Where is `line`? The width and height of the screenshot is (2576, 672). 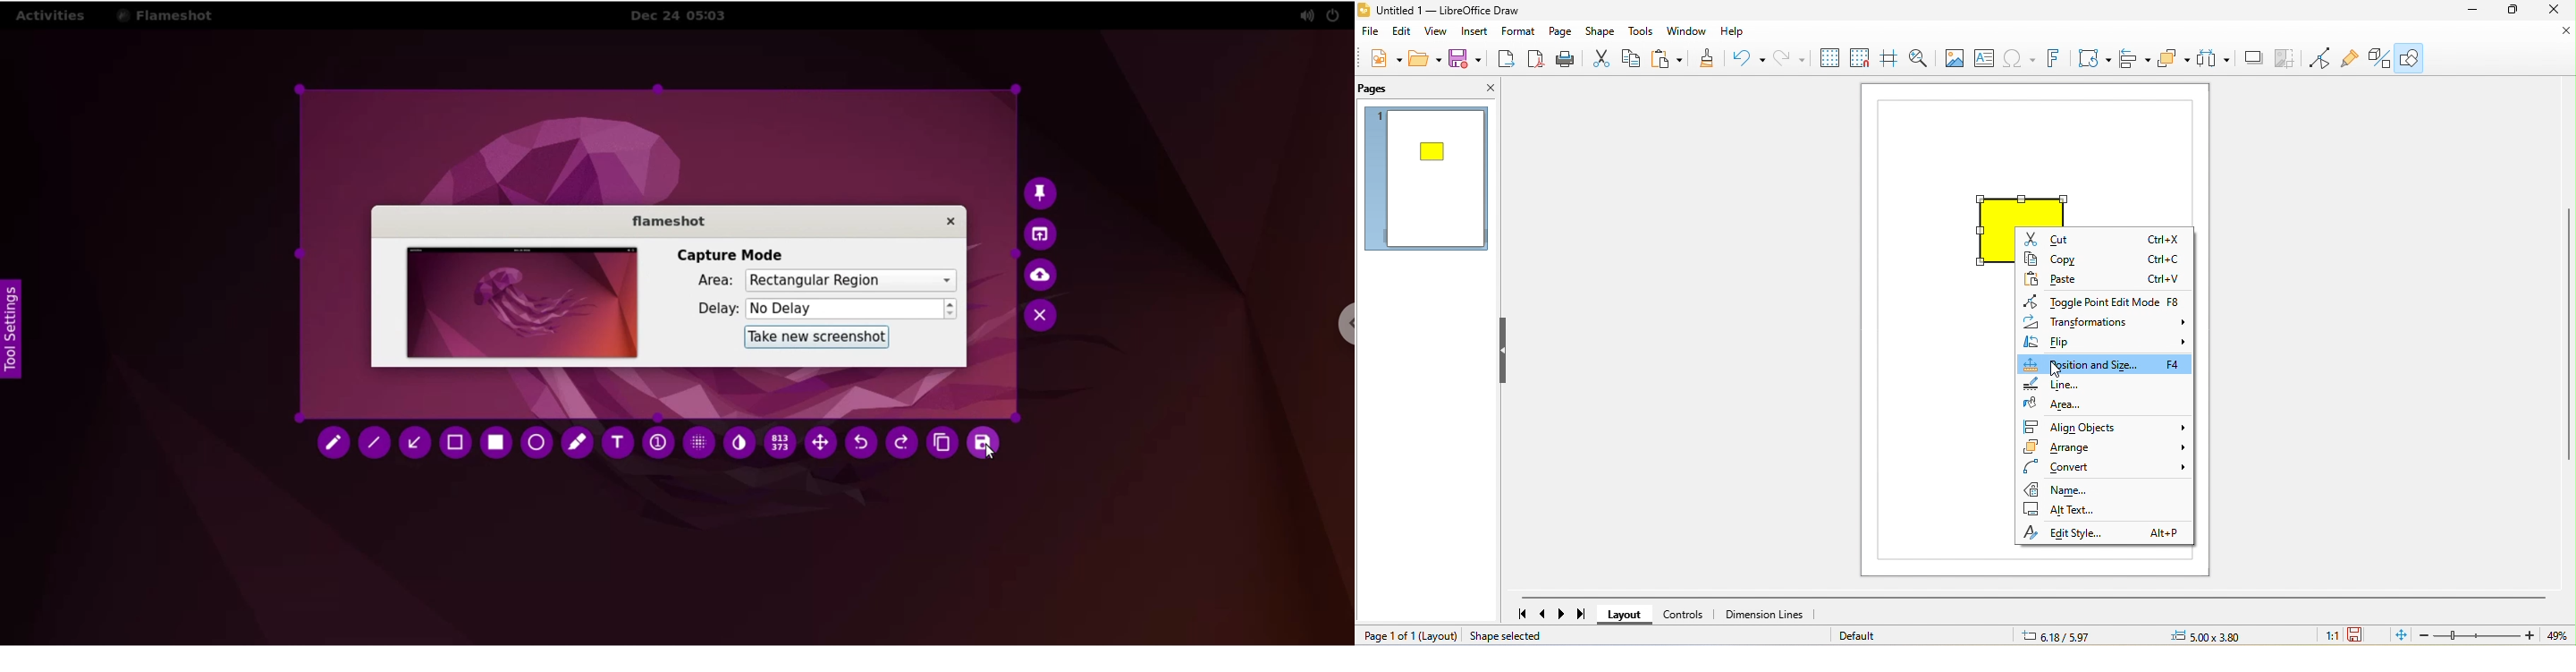 line is located at coordinates (2084, 386).